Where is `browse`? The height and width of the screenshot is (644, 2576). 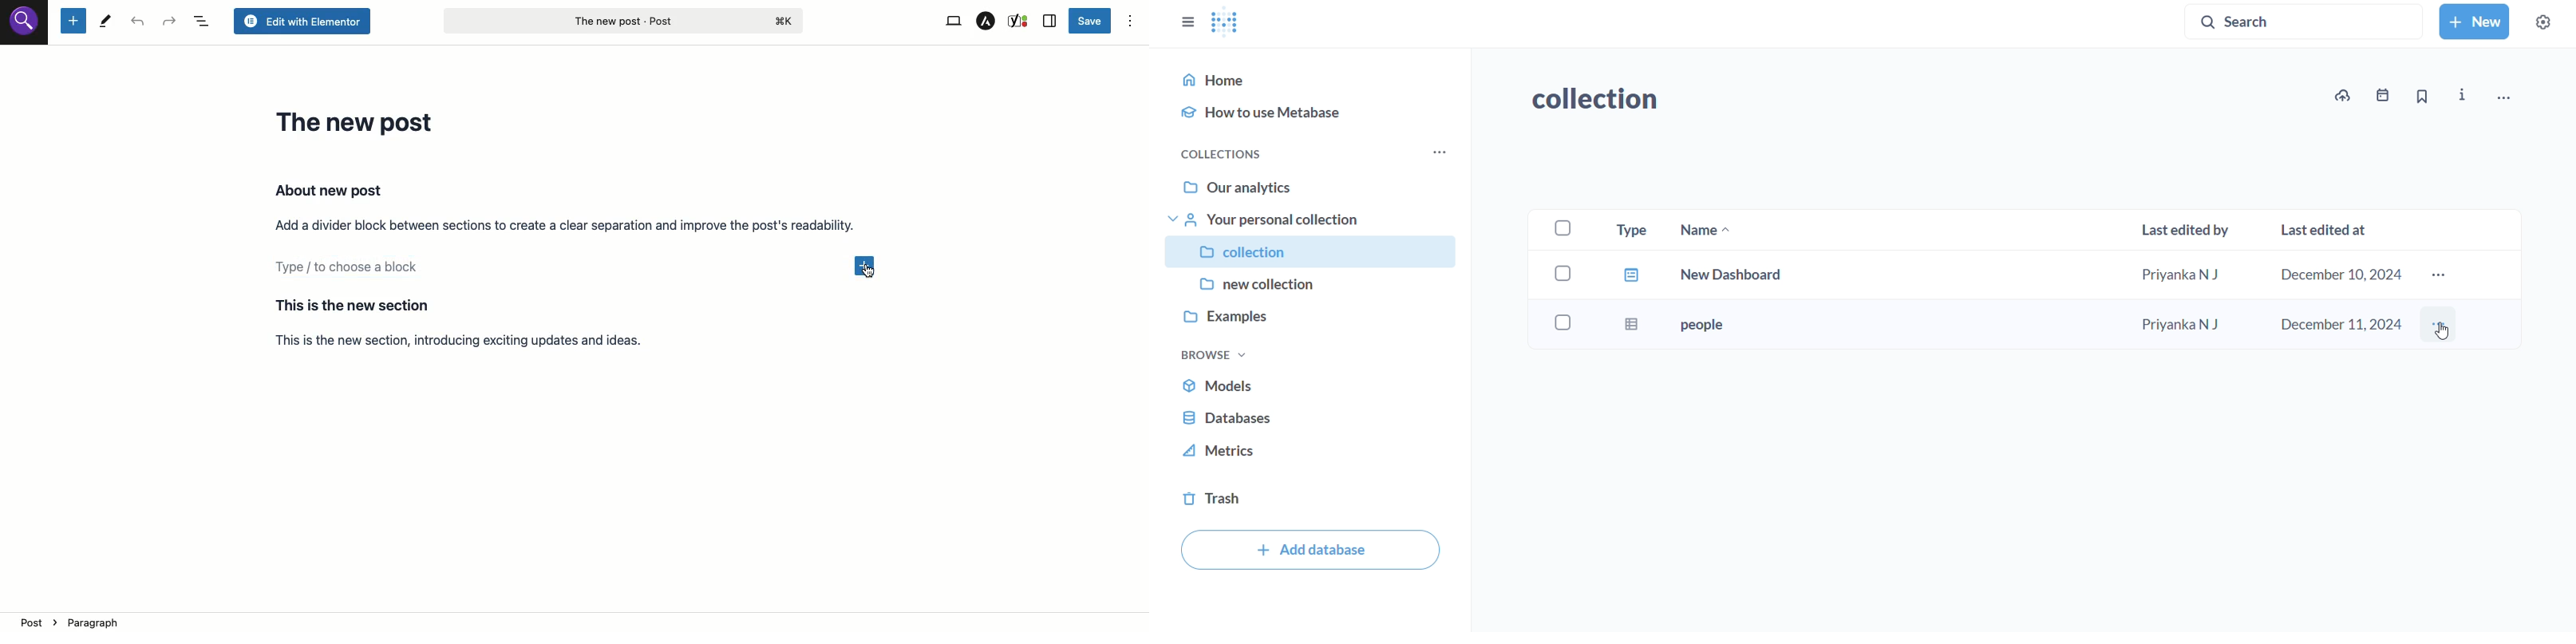 browse is located at coordinates (1214, 354).